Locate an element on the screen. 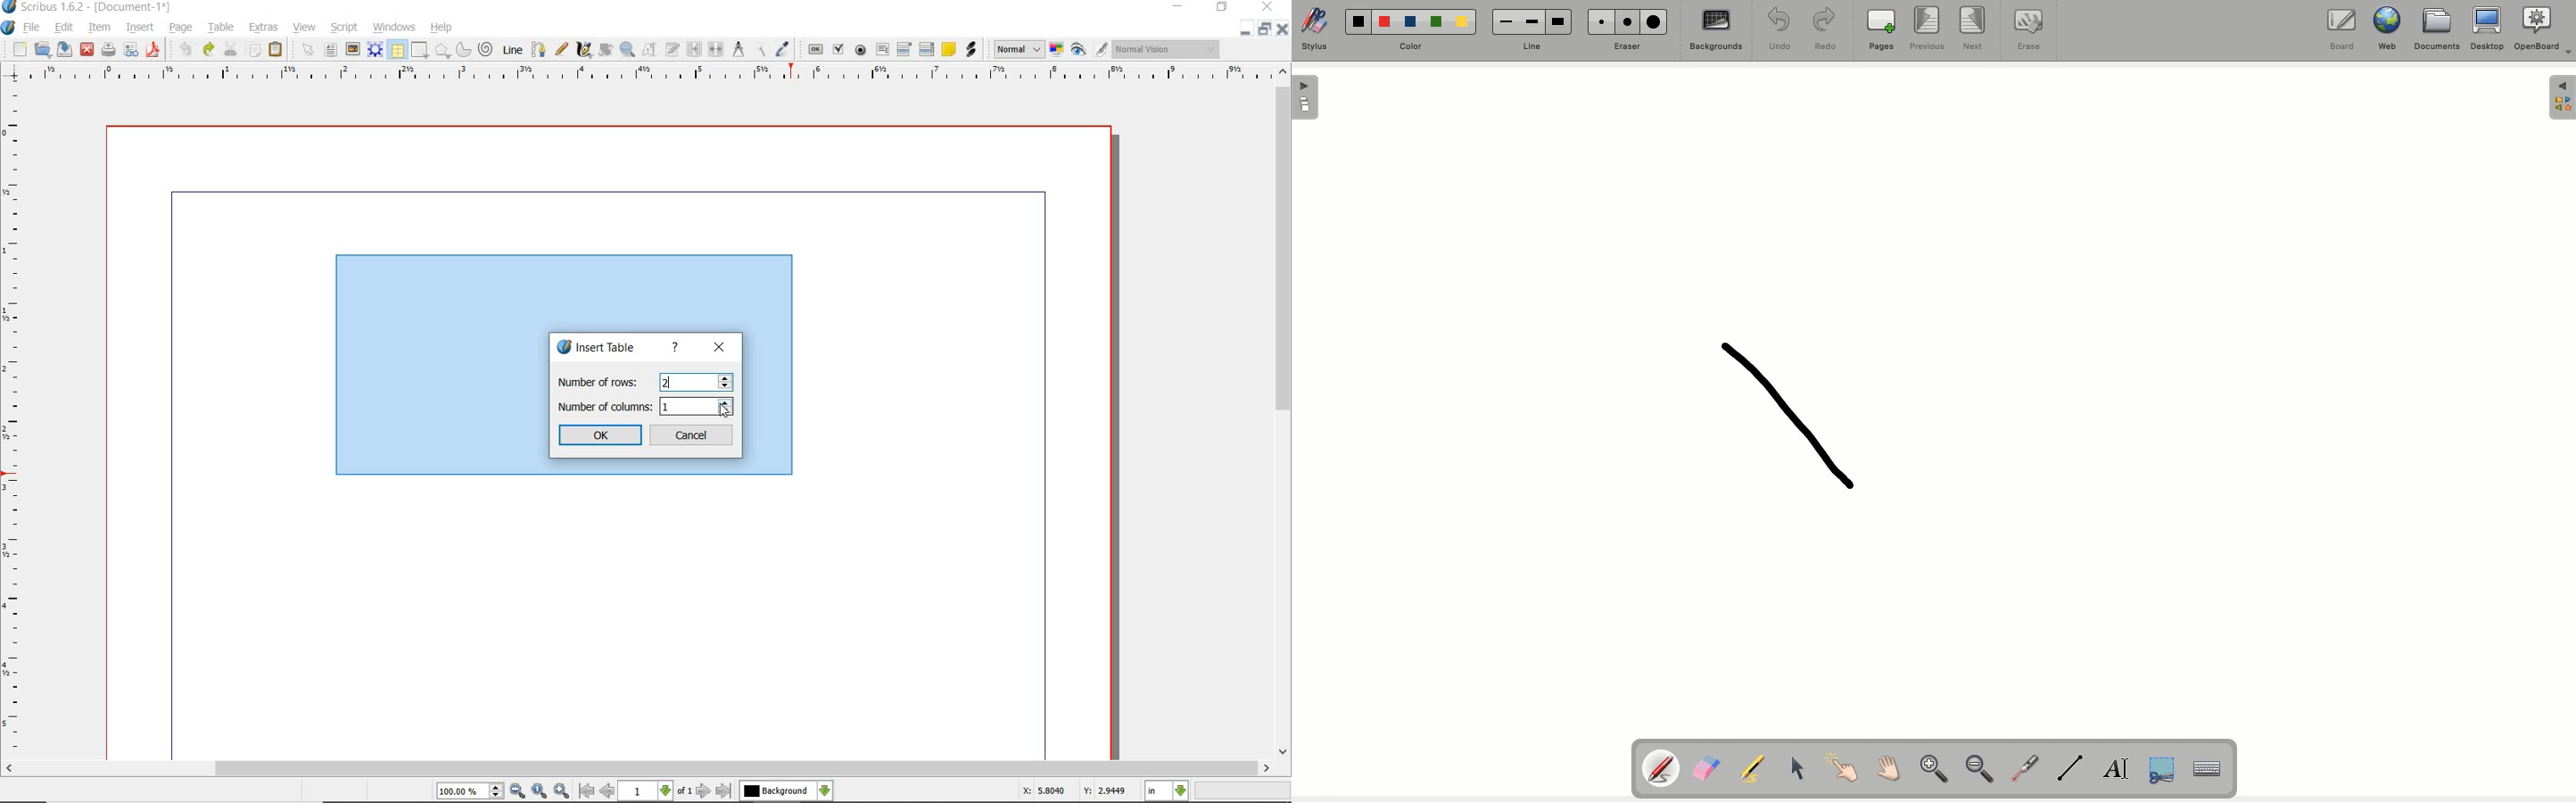 This screenshot has width=2576, height=812. file is located at coordinates (32, 28).